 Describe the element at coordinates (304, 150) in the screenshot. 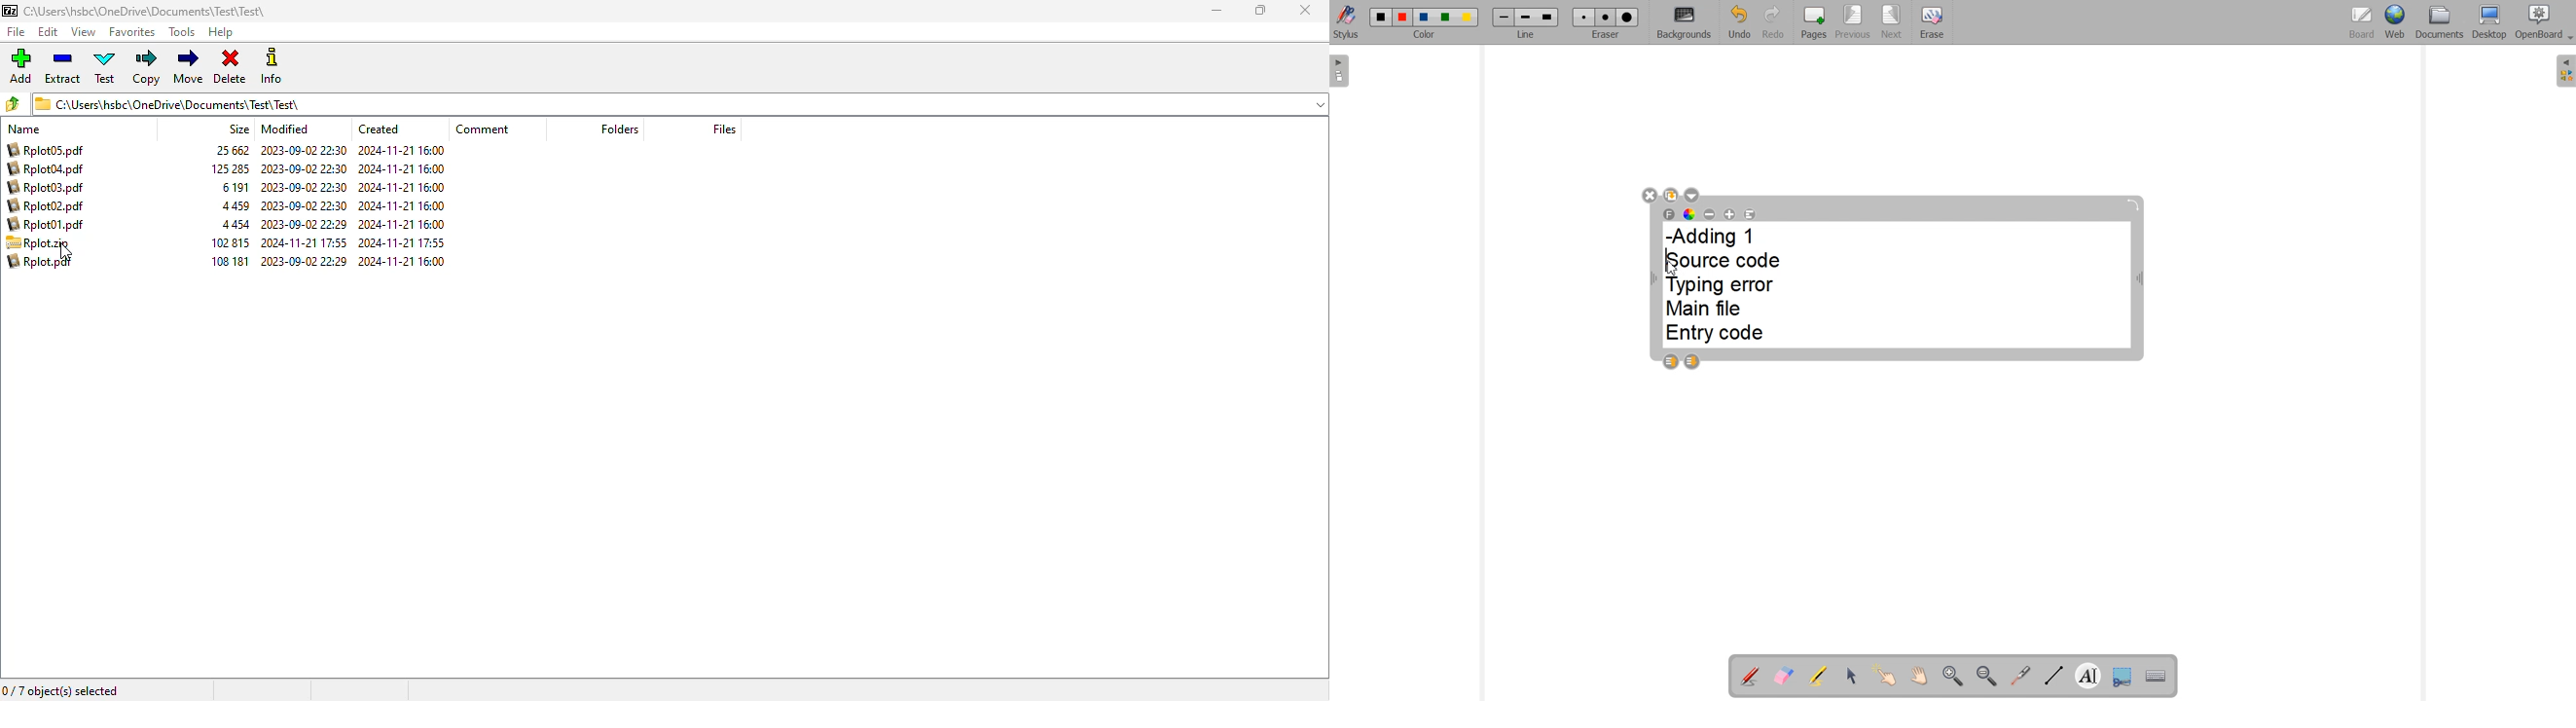

I see `2023-09-02 22:30` at that location.